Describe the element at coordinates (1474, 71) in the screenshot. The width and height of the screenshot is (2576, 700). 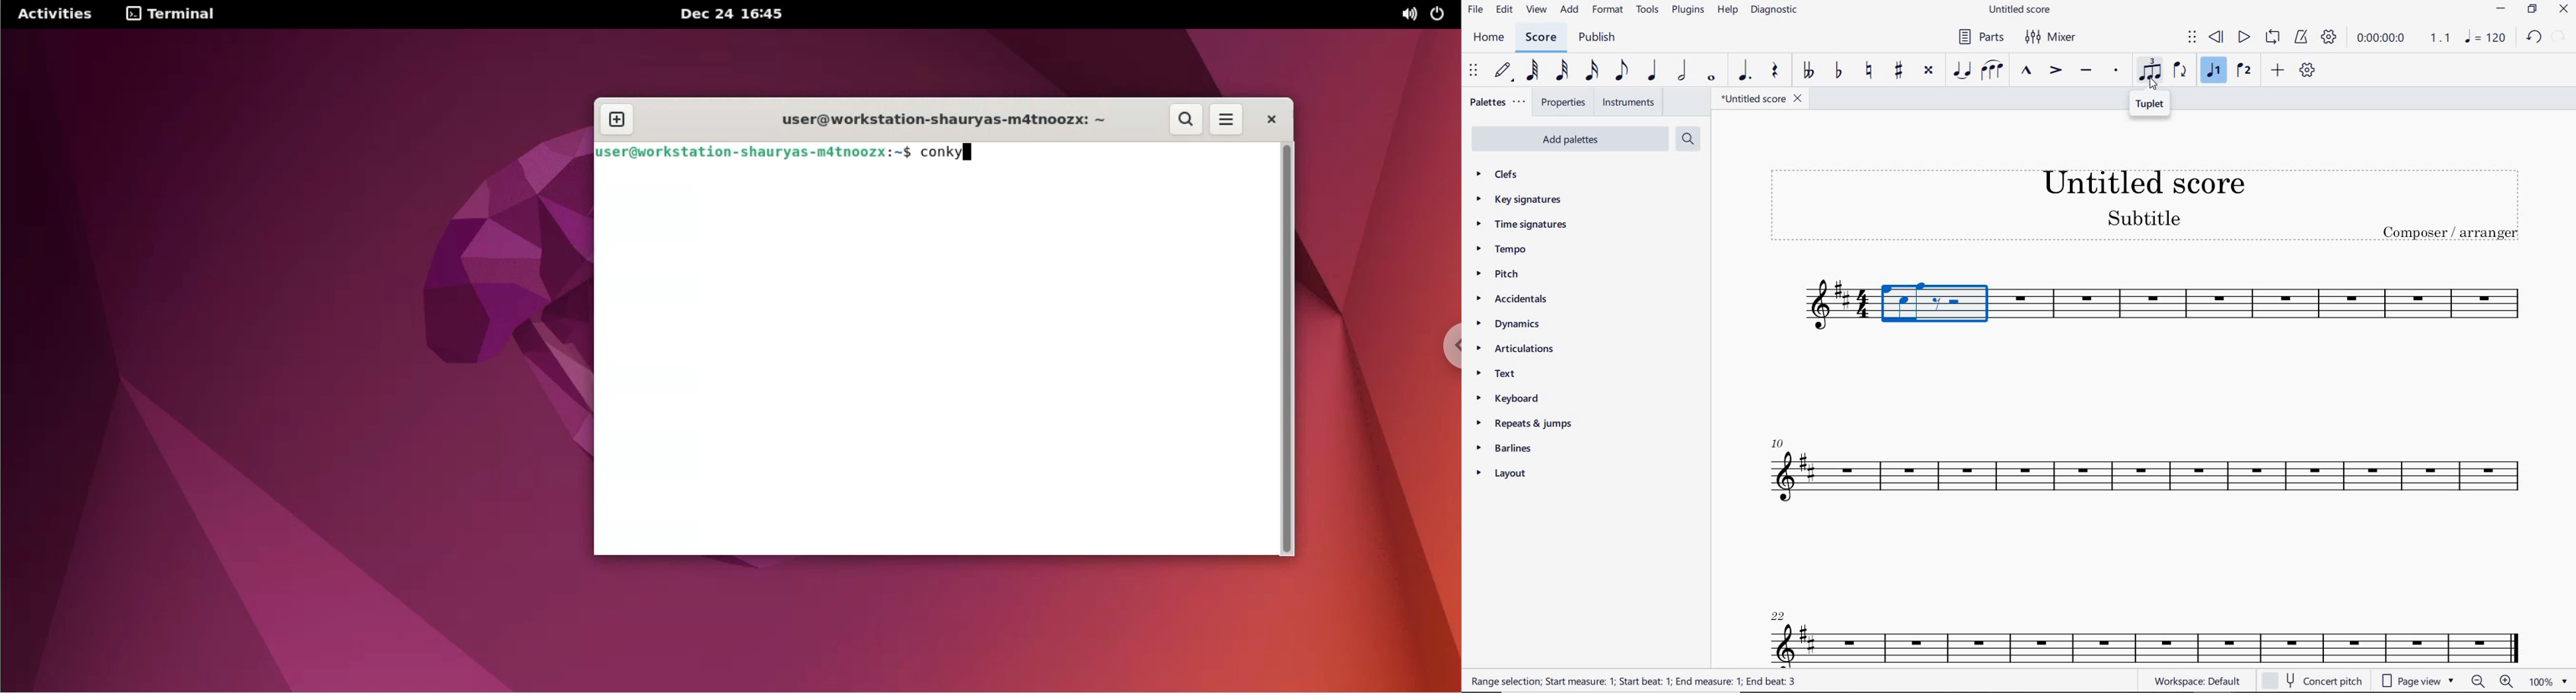
I see `SELECET TO MOVE` at that location.